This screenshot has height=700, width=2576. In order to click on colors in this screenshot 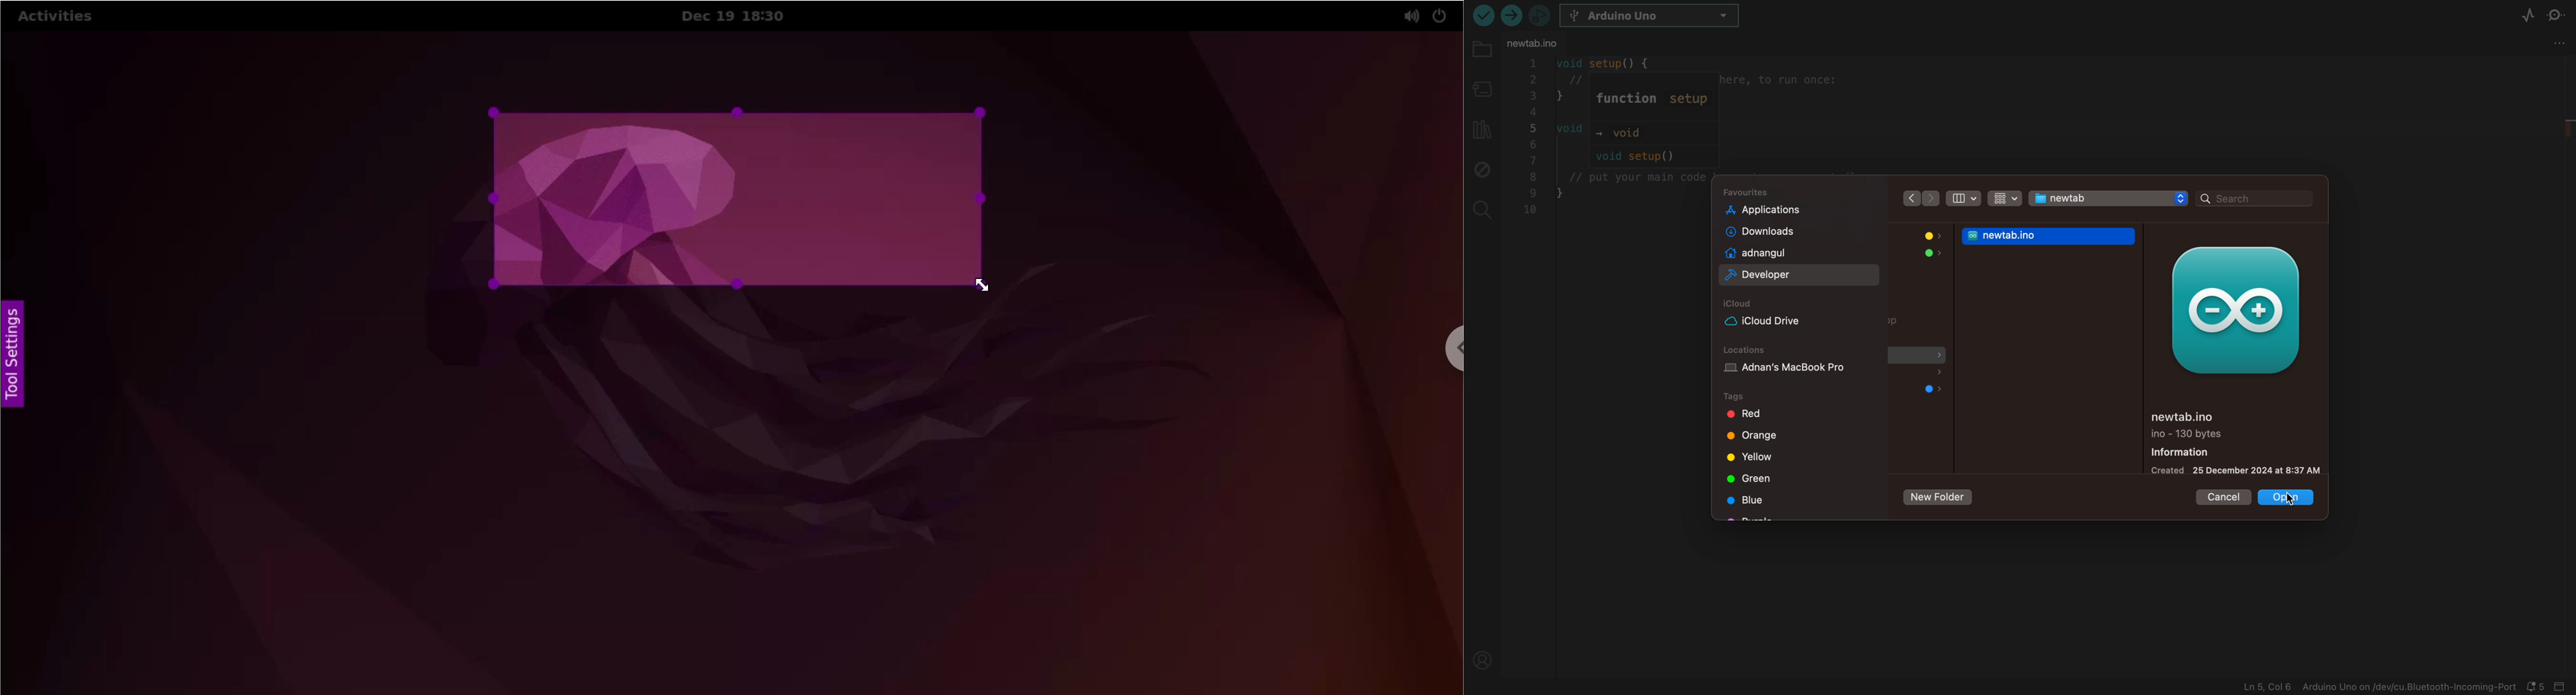, I will do `click(1925, 236)`.